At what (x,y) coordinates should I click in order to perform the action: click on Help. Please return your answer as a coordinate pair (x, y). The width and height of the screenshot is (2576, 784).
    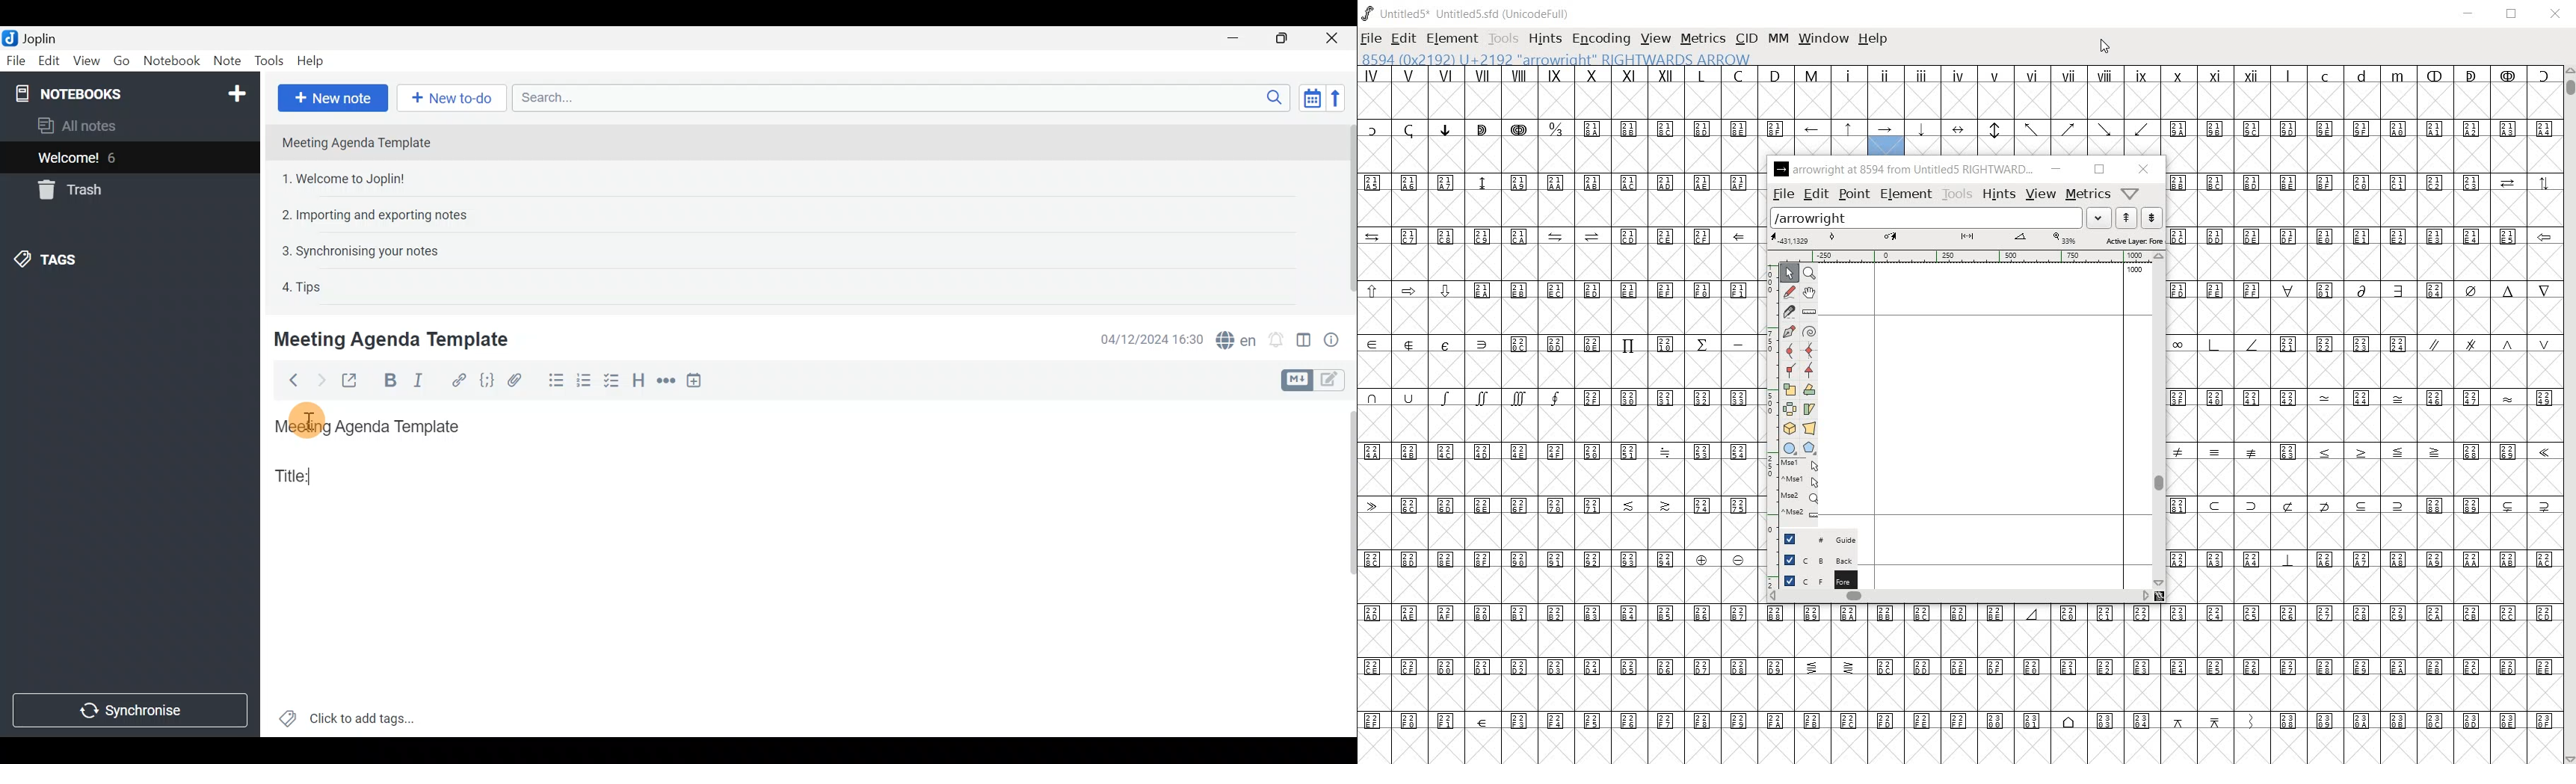
    Looking at the image, I should click on (313, 61).